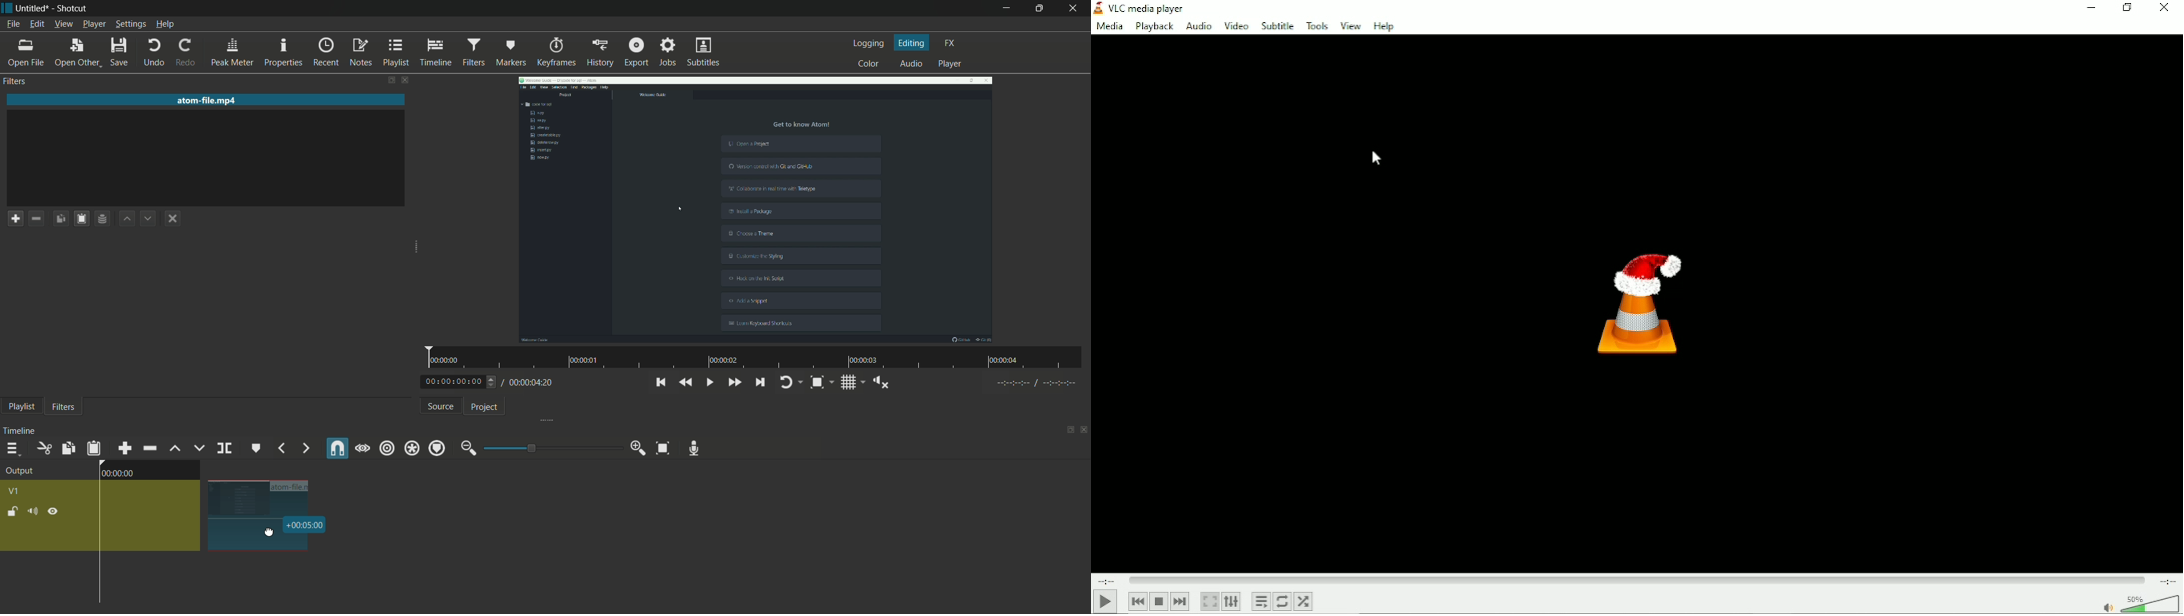 This screenshot has width=2184, height=616. What do you see at coordinates (36, 23) in the screenshot?
I see `edit menu` at bounding box center [36, 23].